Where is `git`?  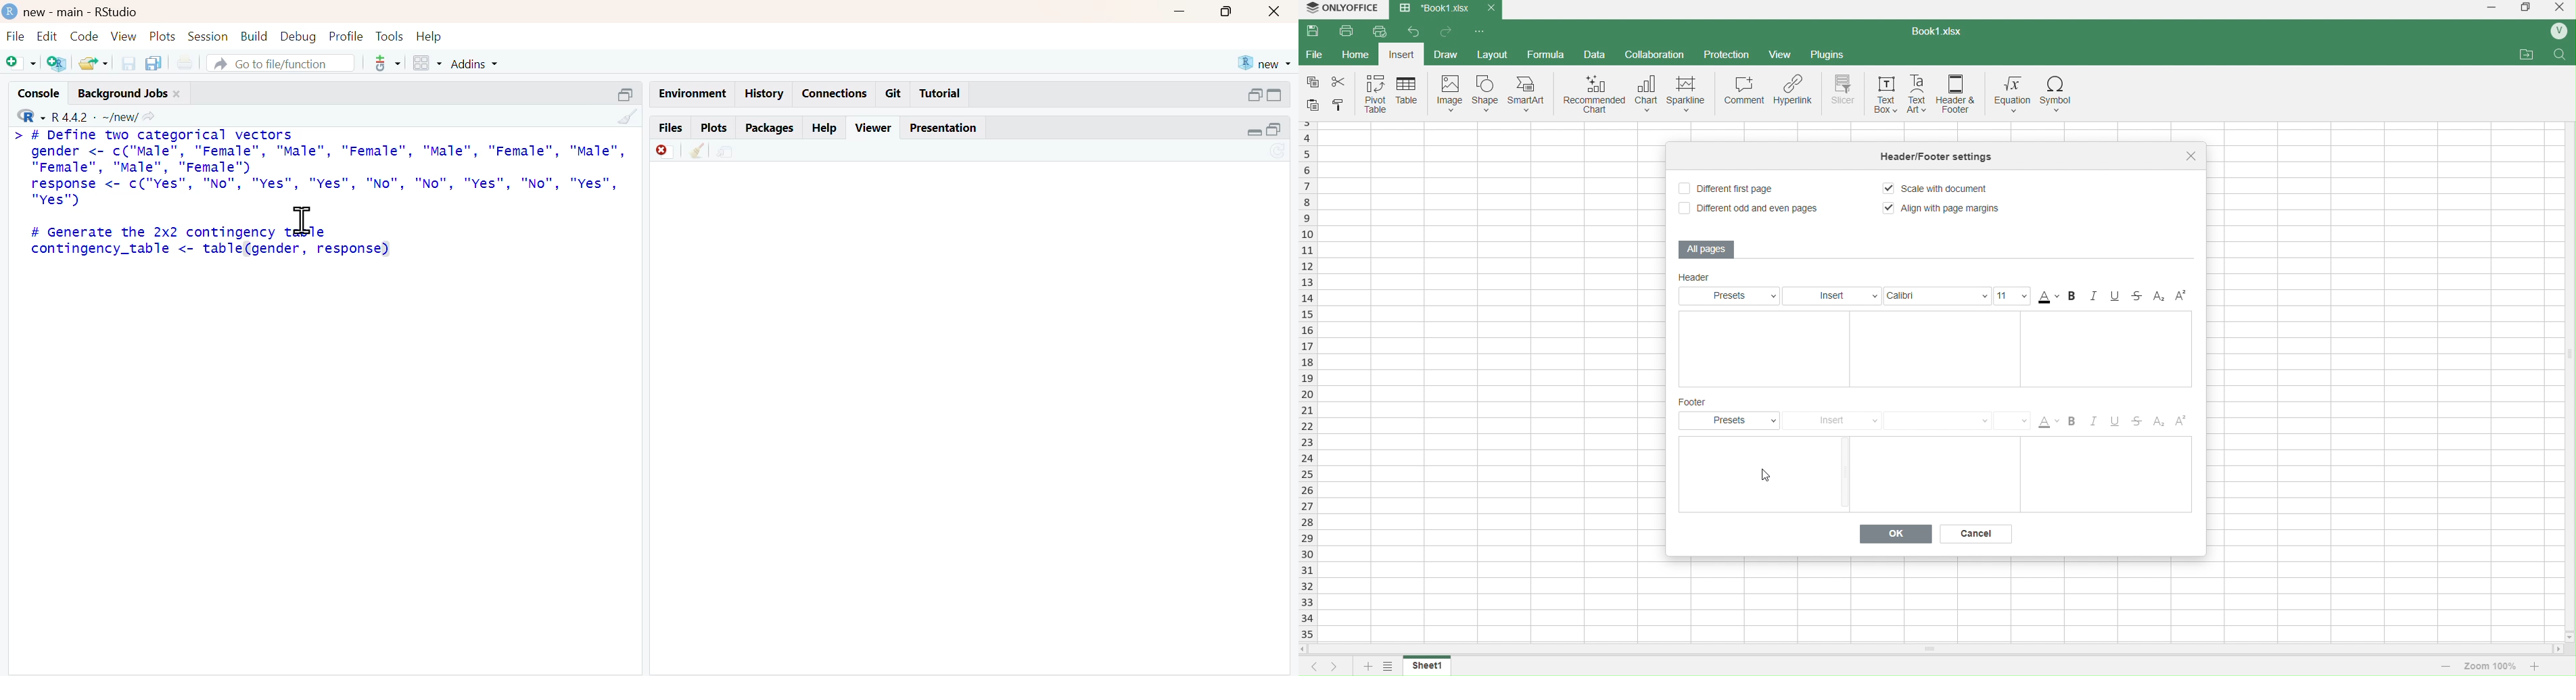
git is located at coordinates (895, 94).